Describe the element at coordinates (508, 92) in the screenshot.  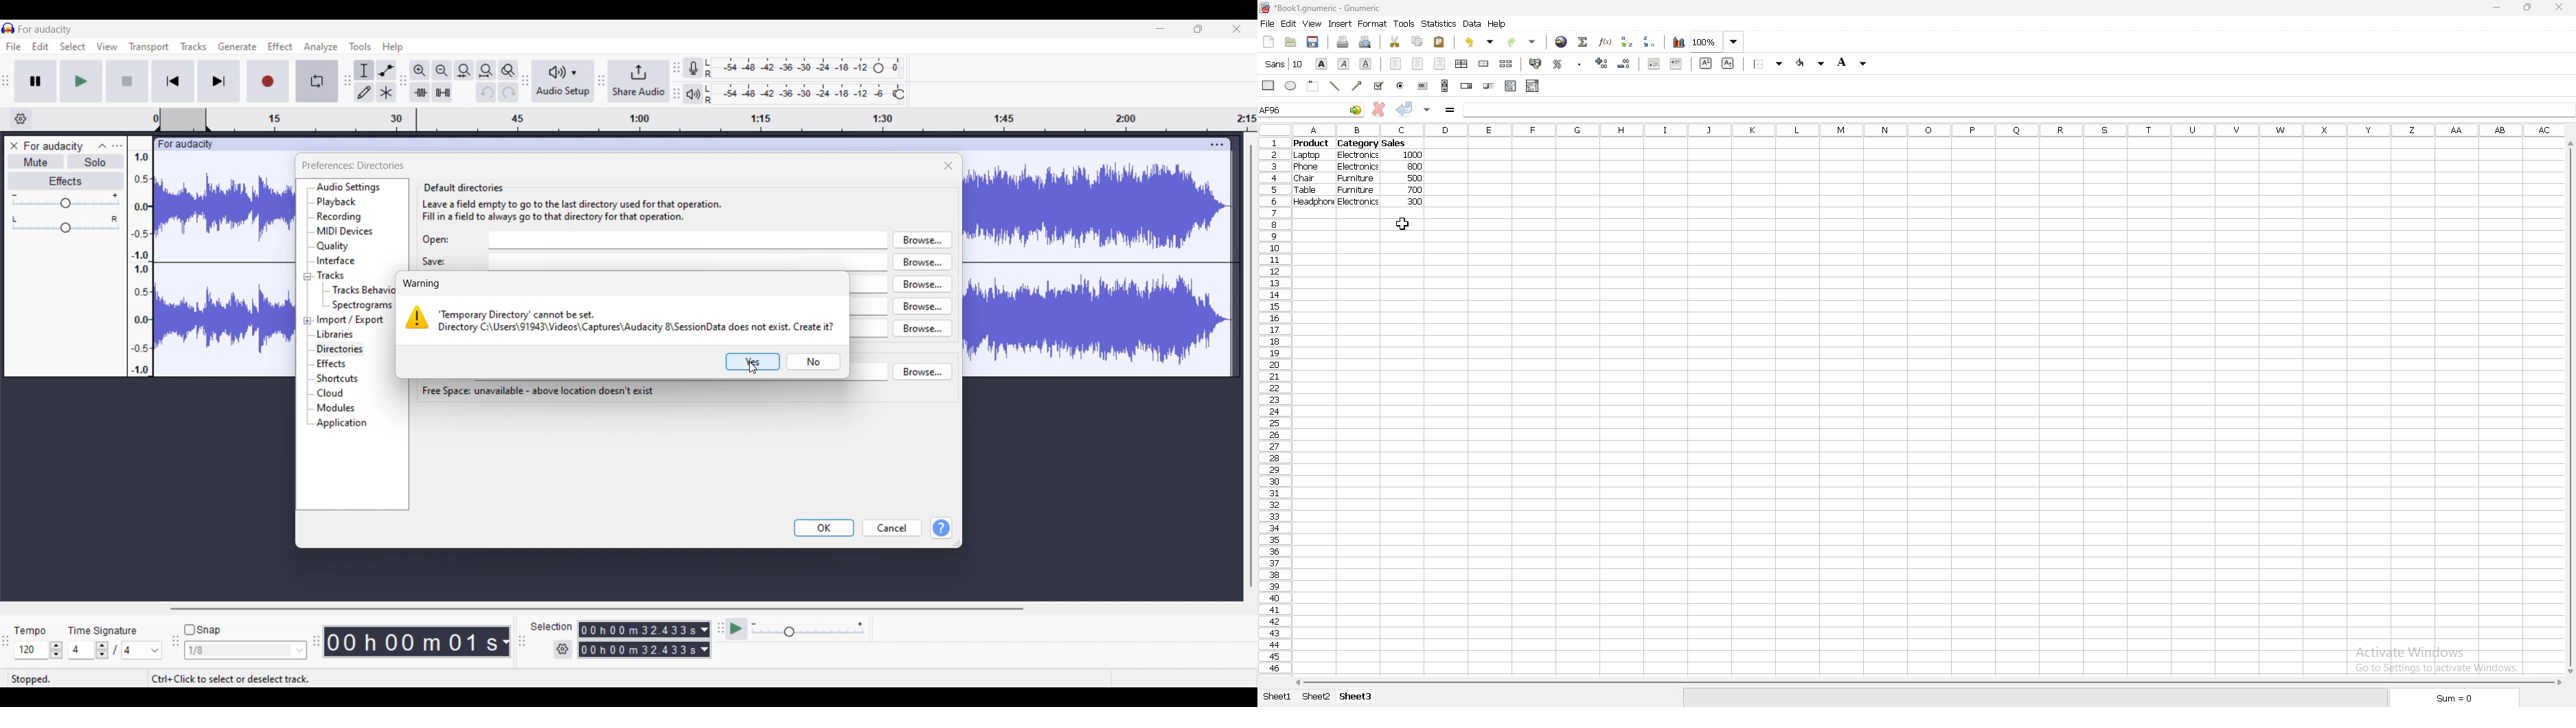
I see `Redo` at that location.